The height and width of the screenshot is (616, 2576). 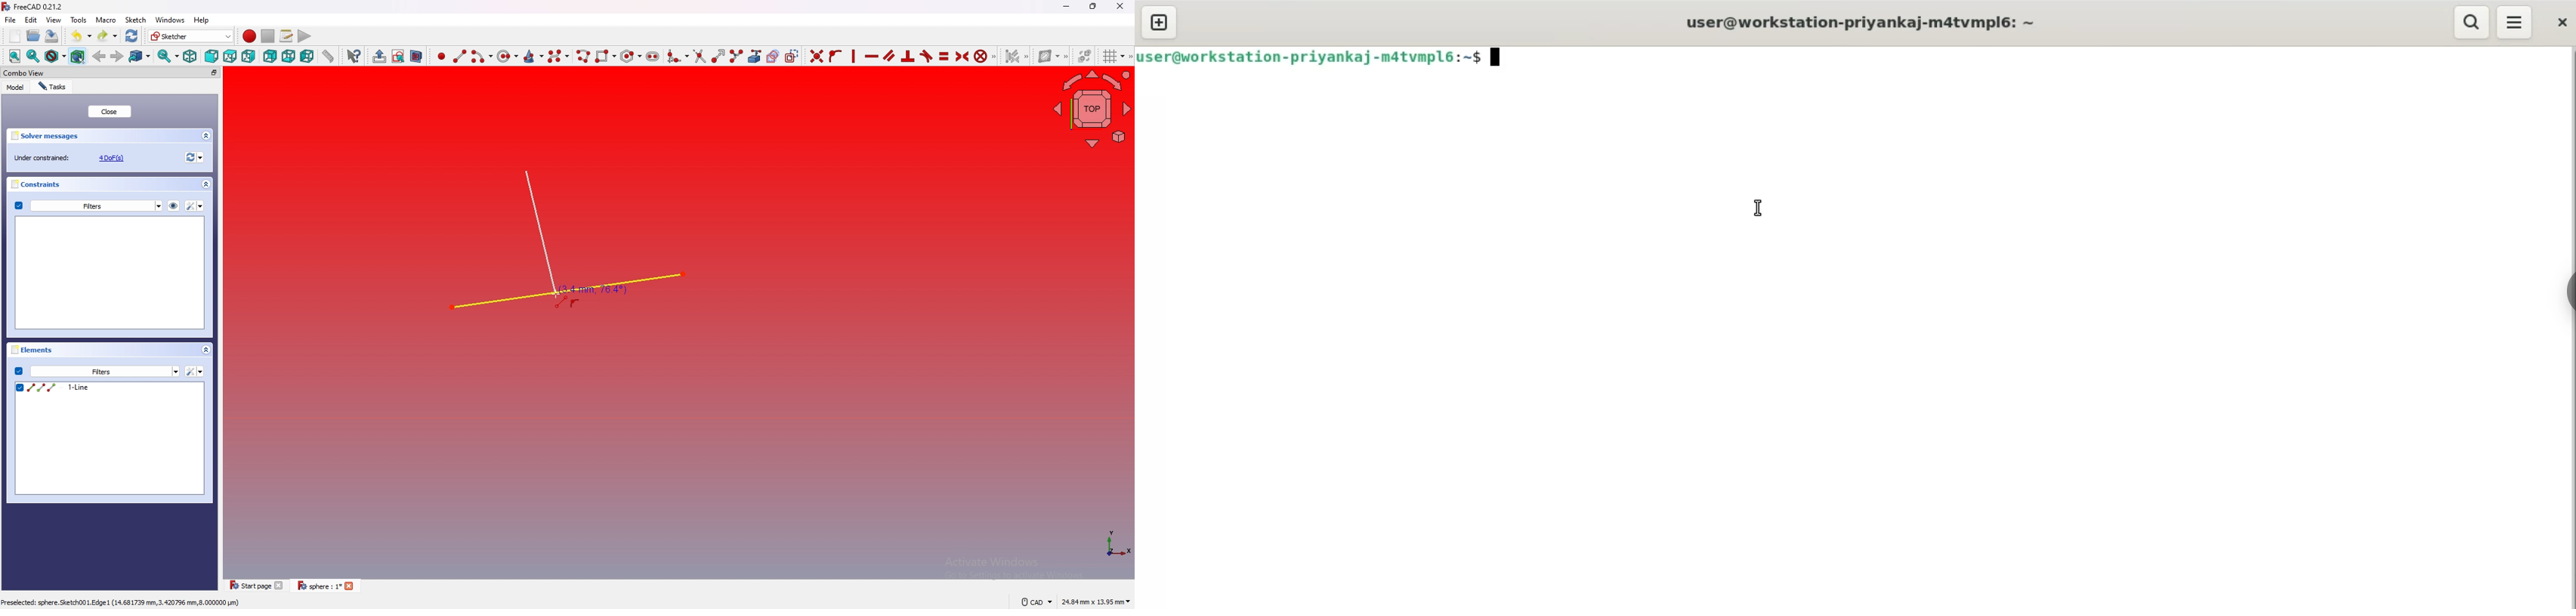 What do you see at coordinates (677, 55) in the screenshot?
I see `Create fillet` at bounding box center [677, 55].